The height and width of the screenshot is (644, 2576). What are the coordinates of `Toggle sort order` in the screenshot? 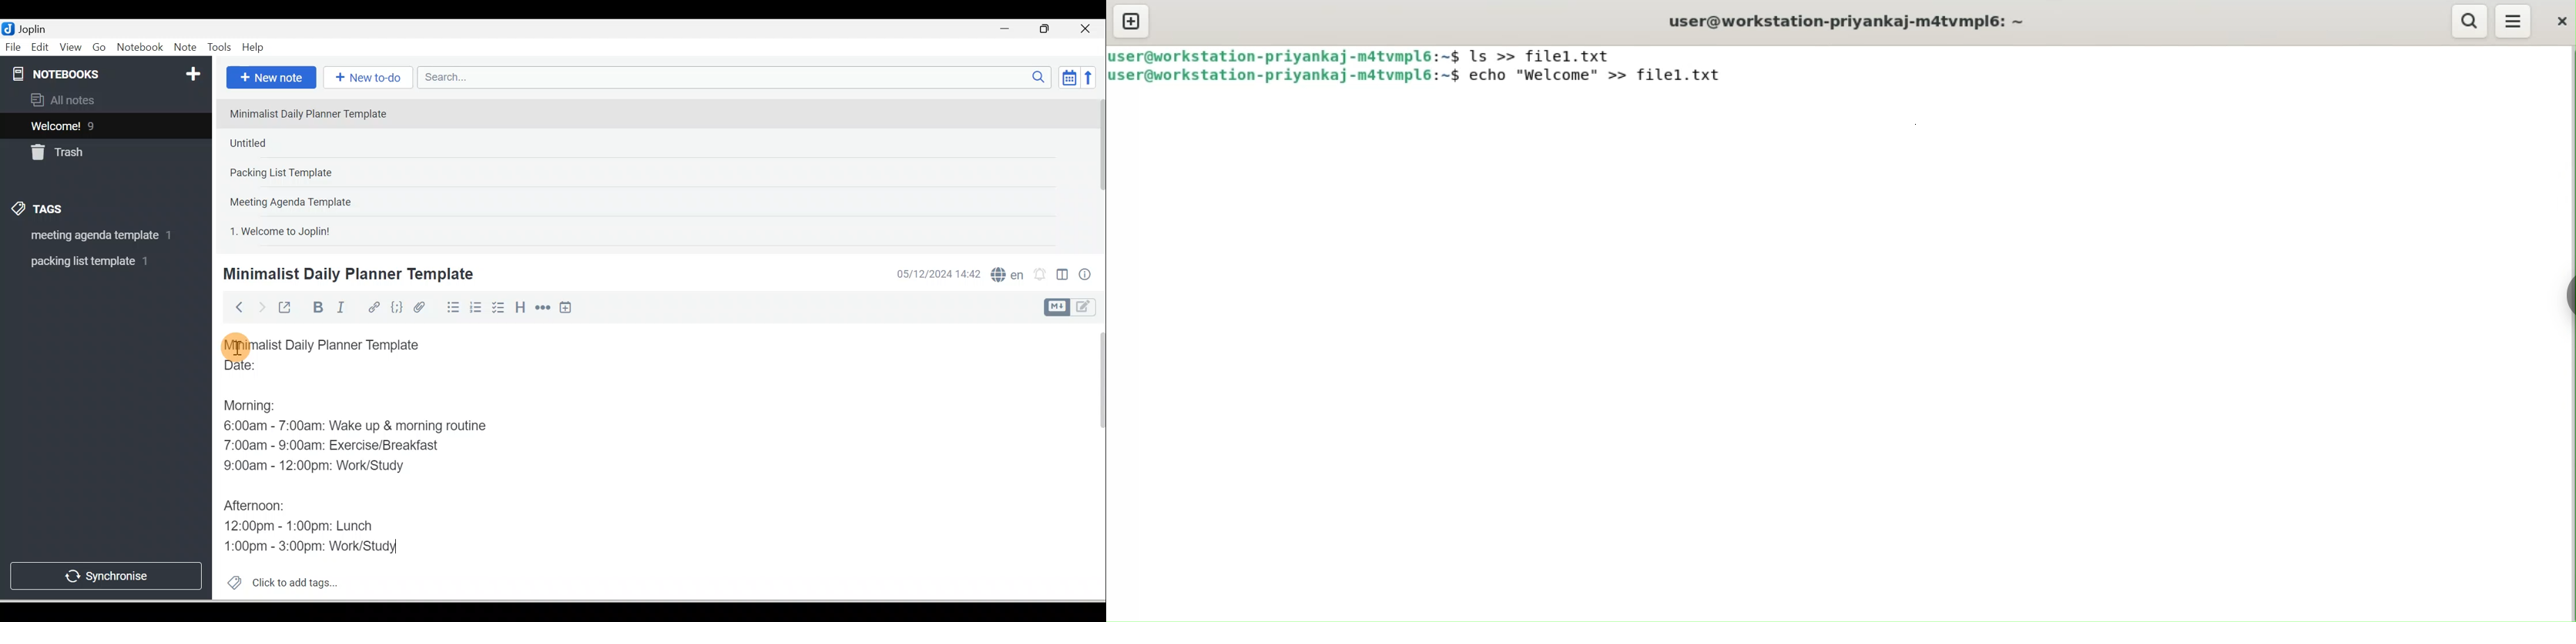 It's located at (1069, 77).